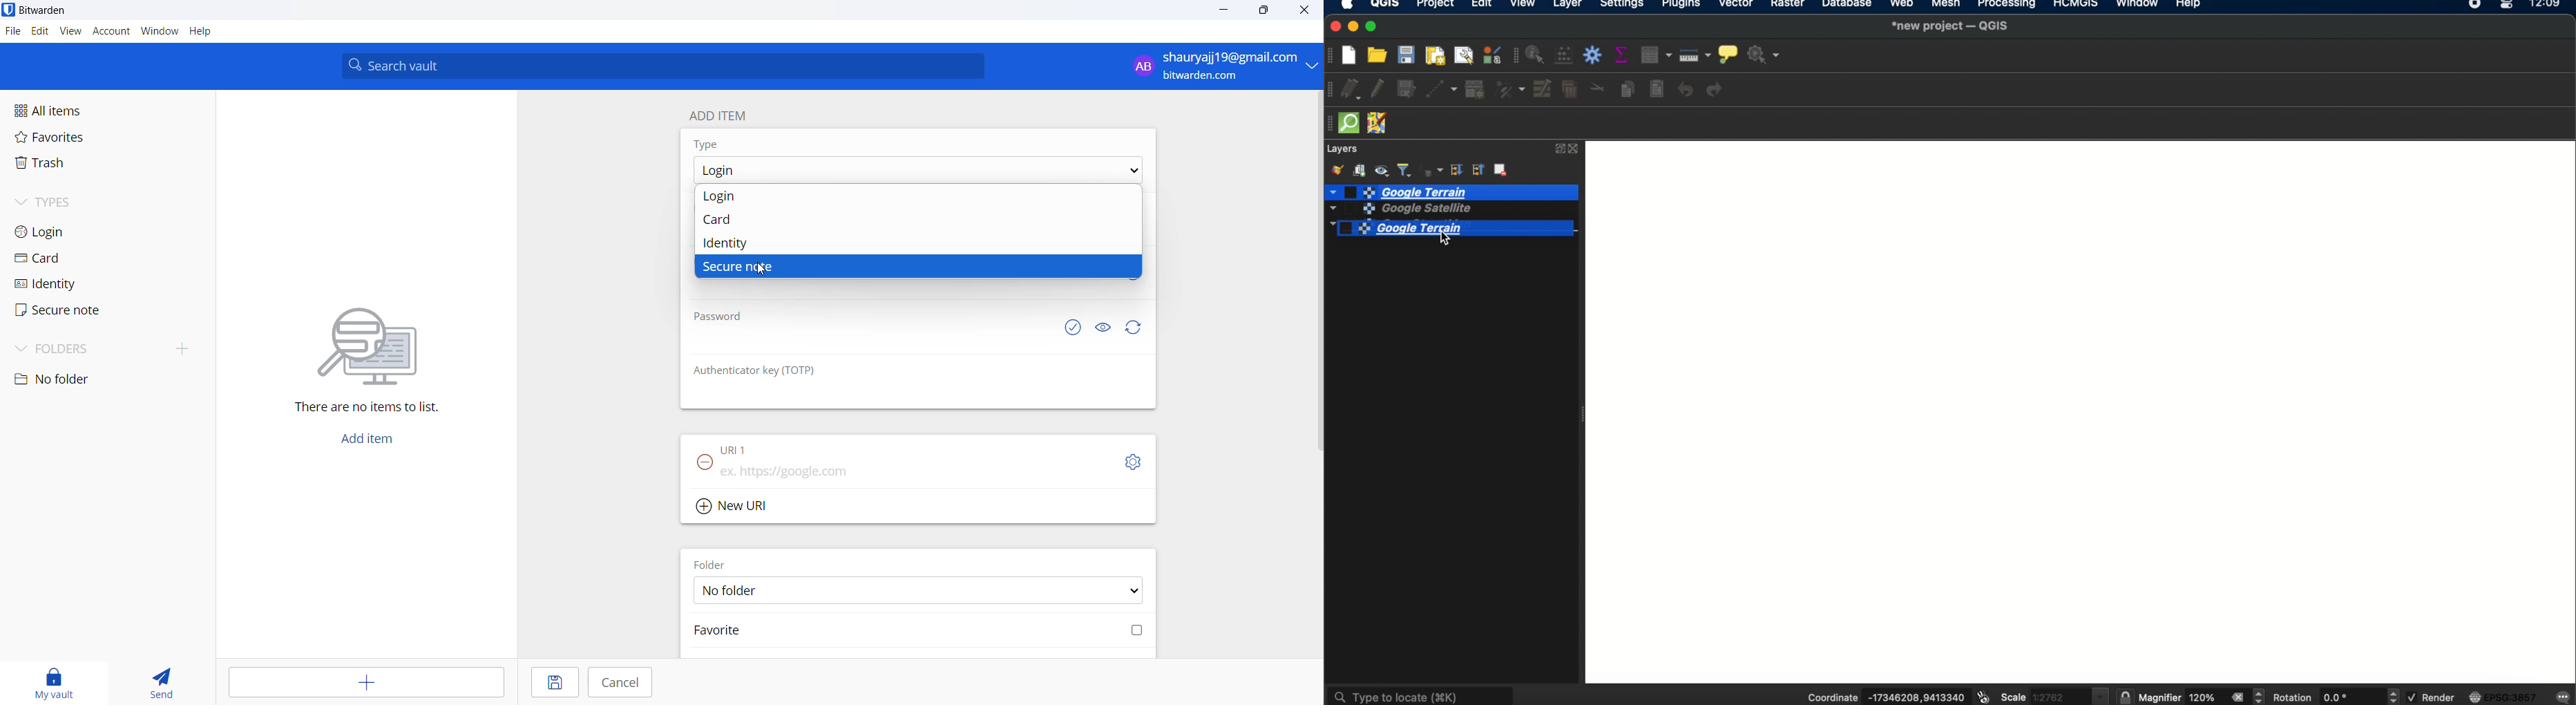  Describe the element at coordinates (160, 32) in the screenshot. I see `window` at that location.